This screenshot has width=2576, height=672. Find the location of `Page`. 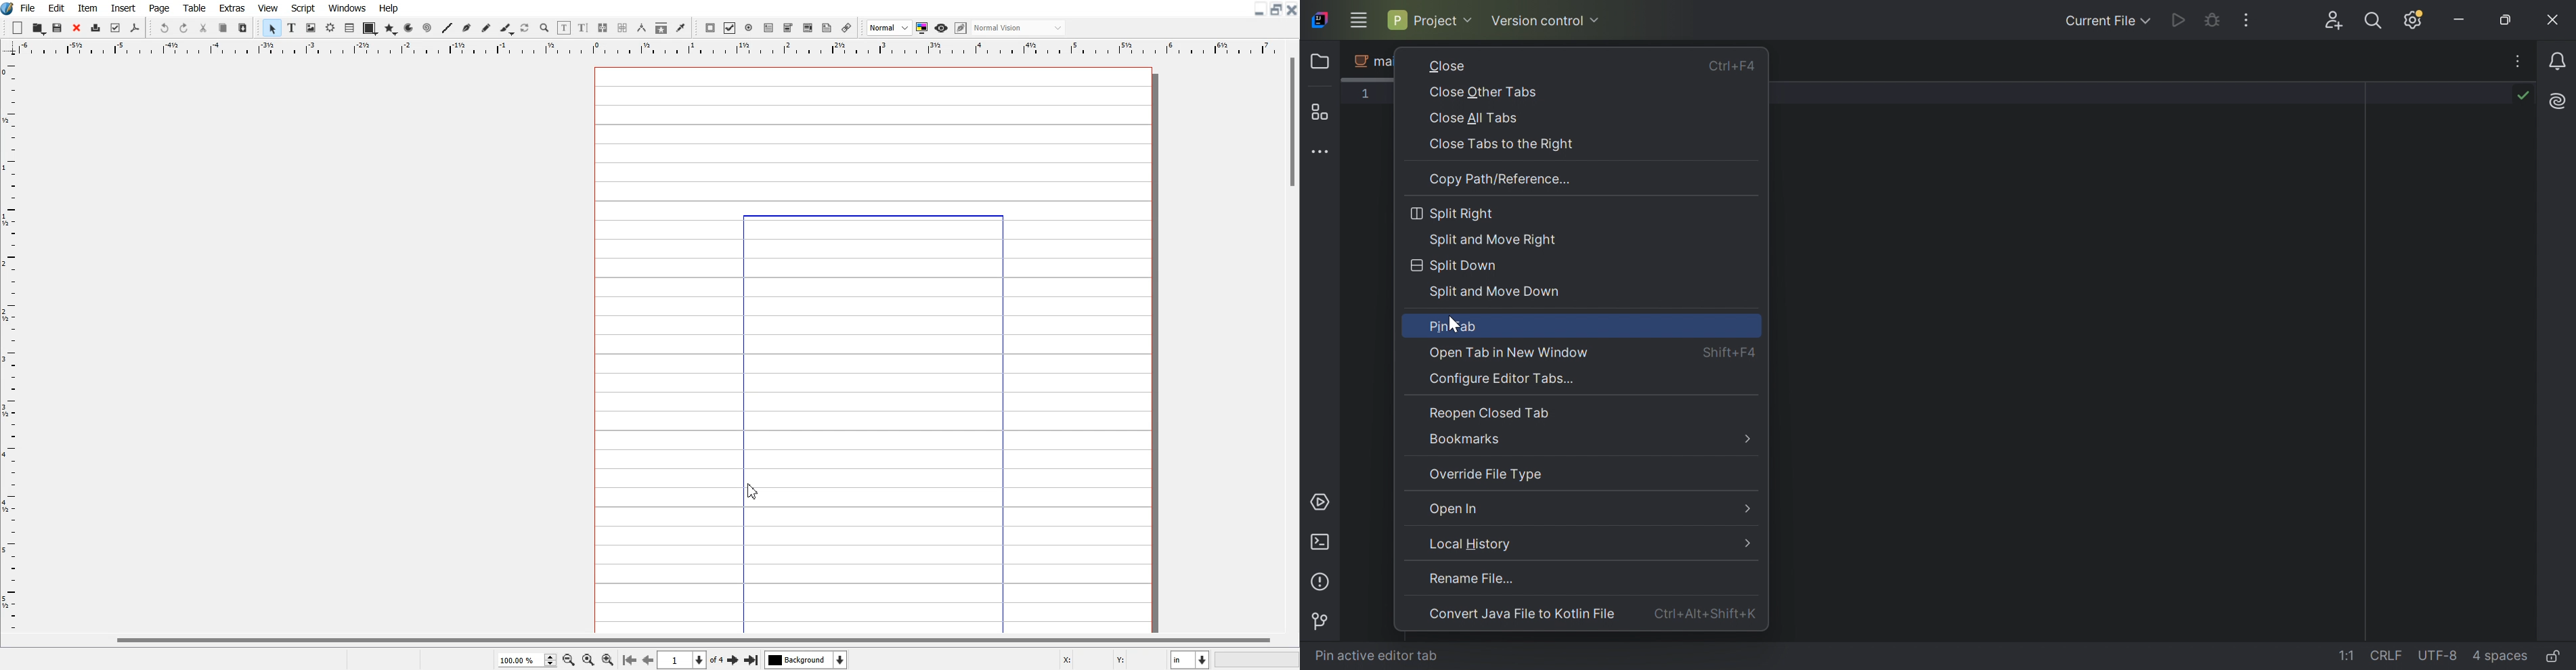

Page is located at coordinates (877, 347).